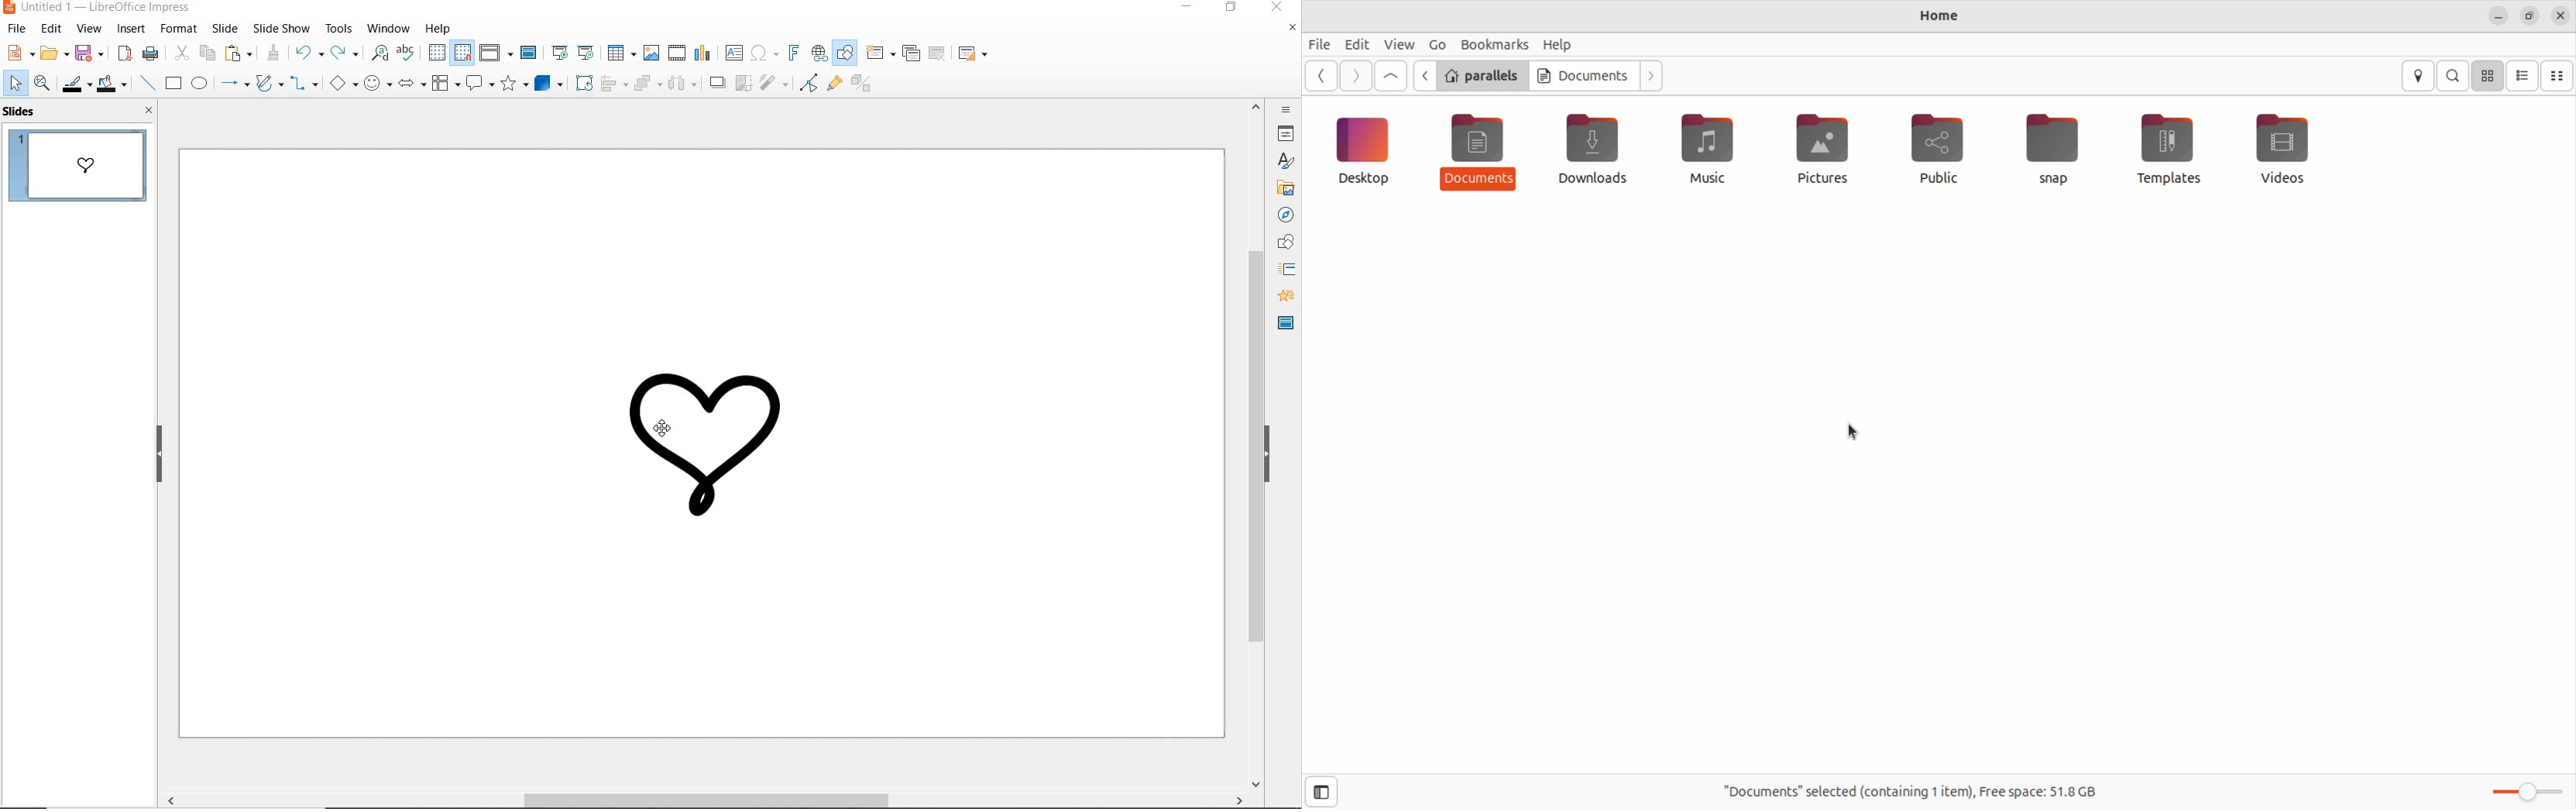 The height and width of the screenshot is (812, 2576). I want to click on SLIDE 1, so click(82, 168).